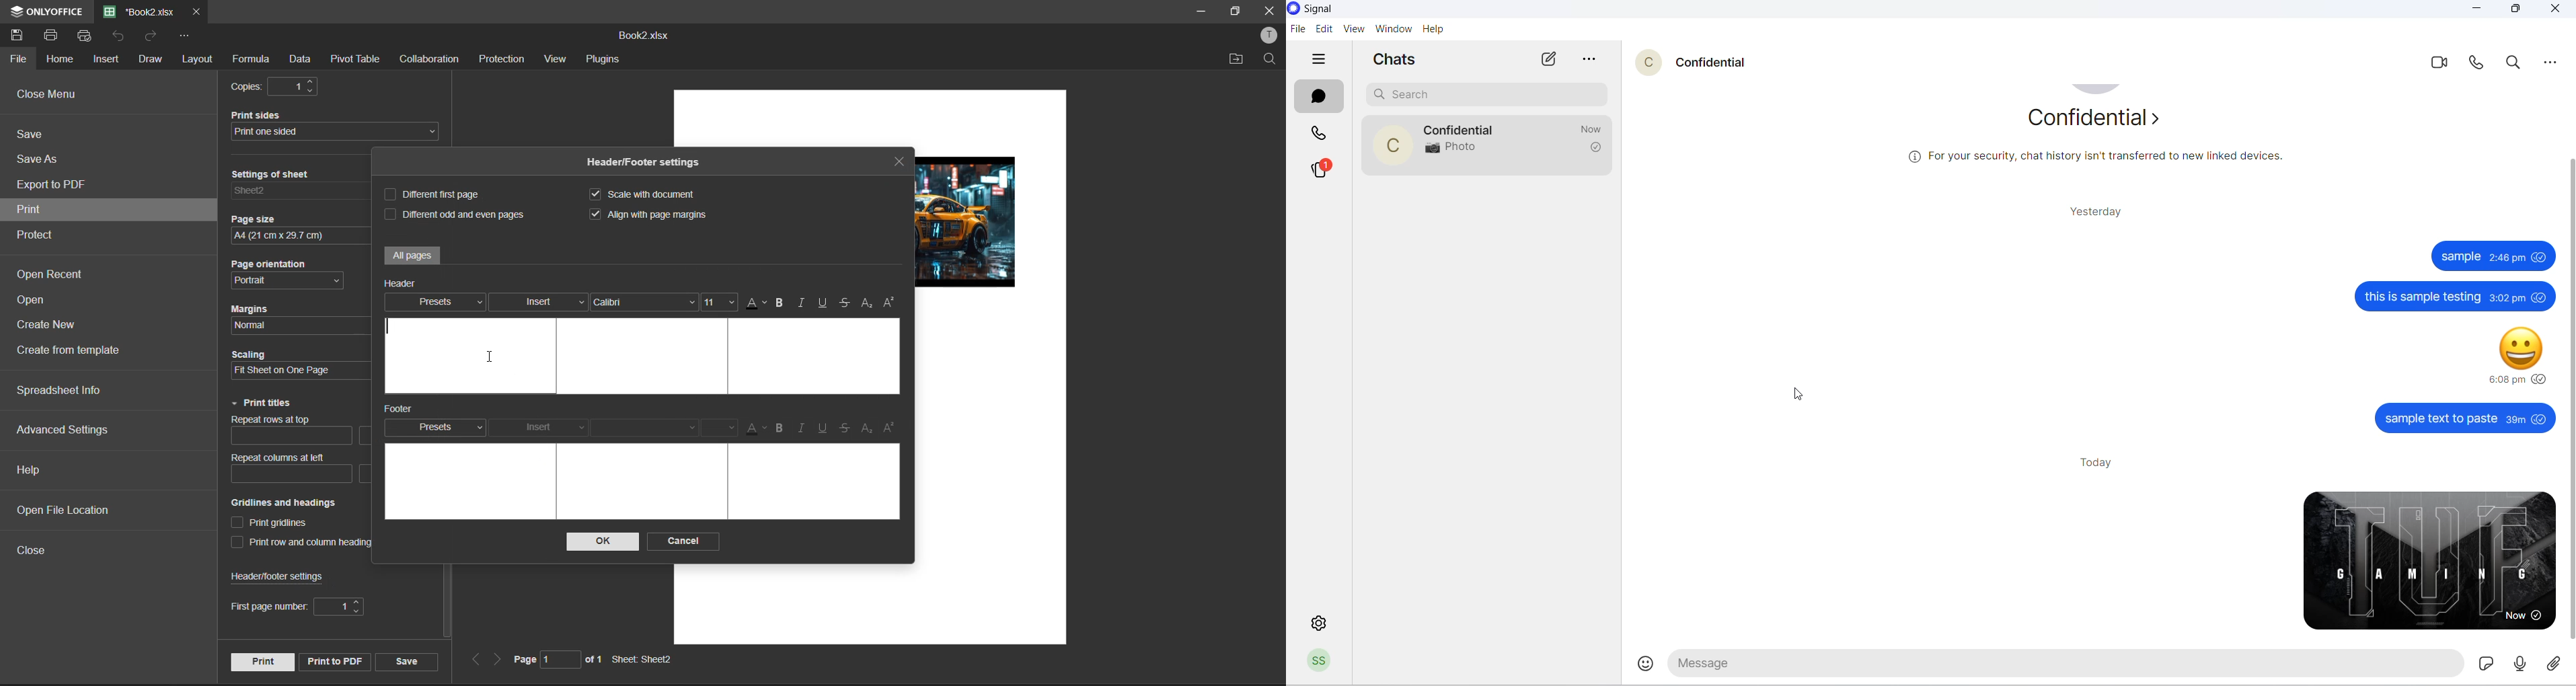  I want to click on header/footer settings, so click(647, 163).